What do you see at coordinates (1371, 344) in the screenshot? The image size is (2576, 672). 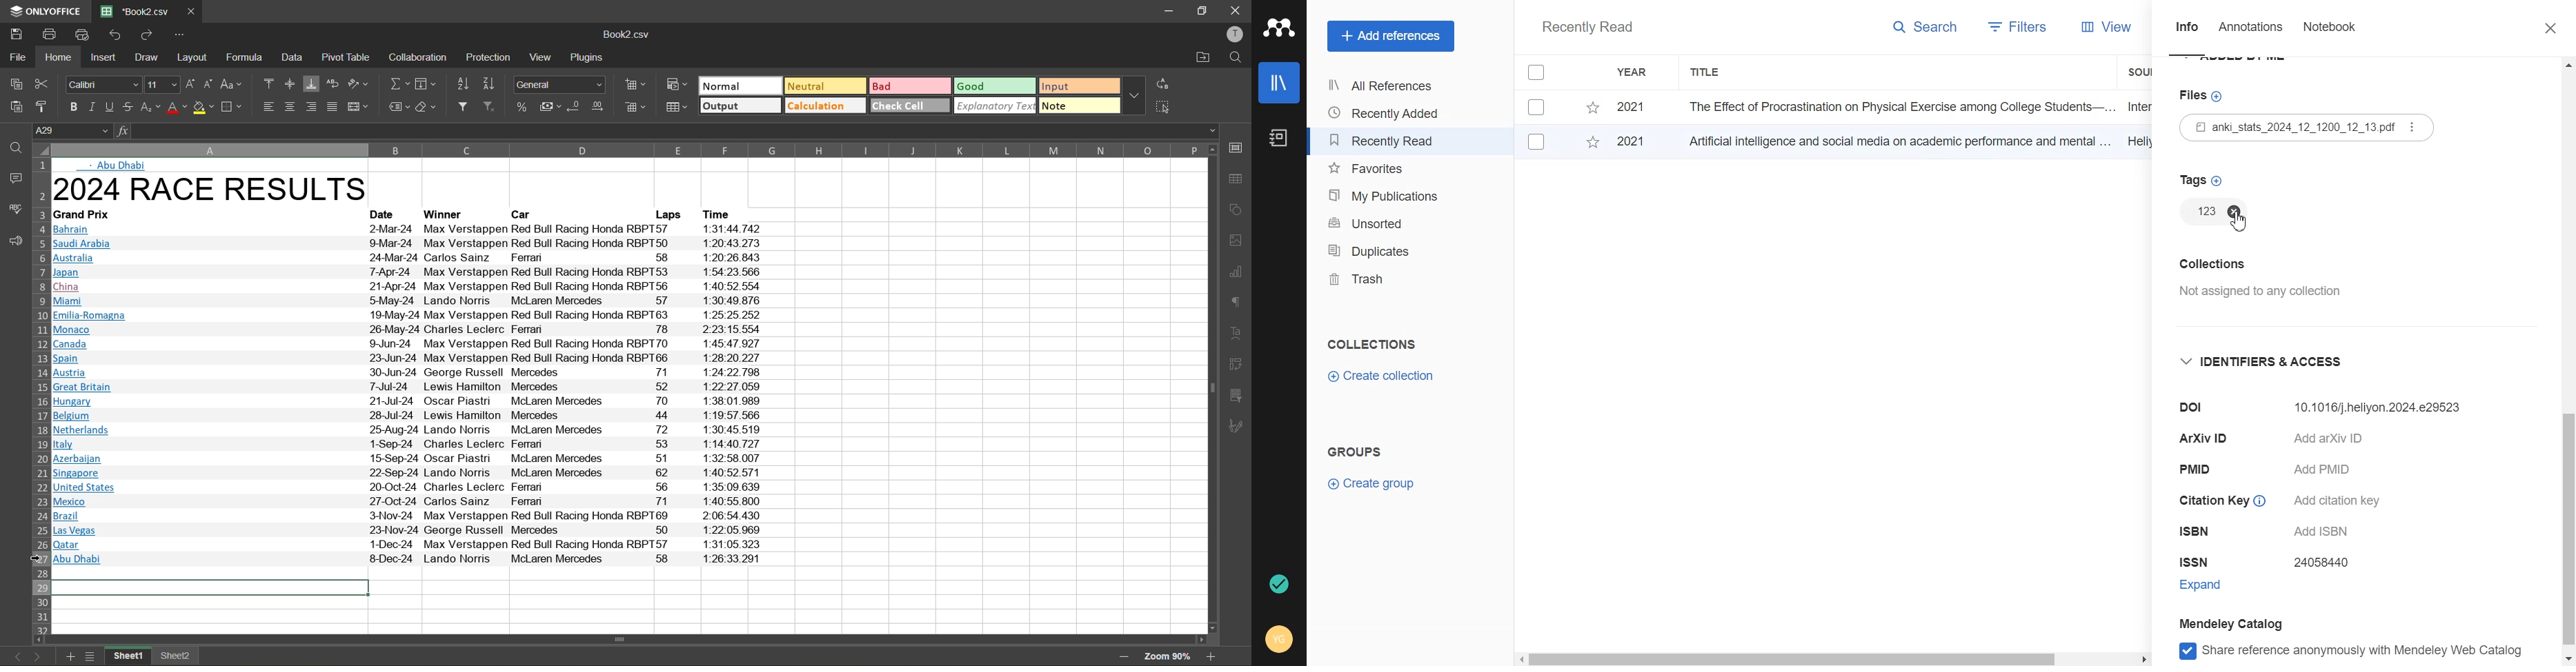 I see `Collections` at bounding box center [1371, 344].